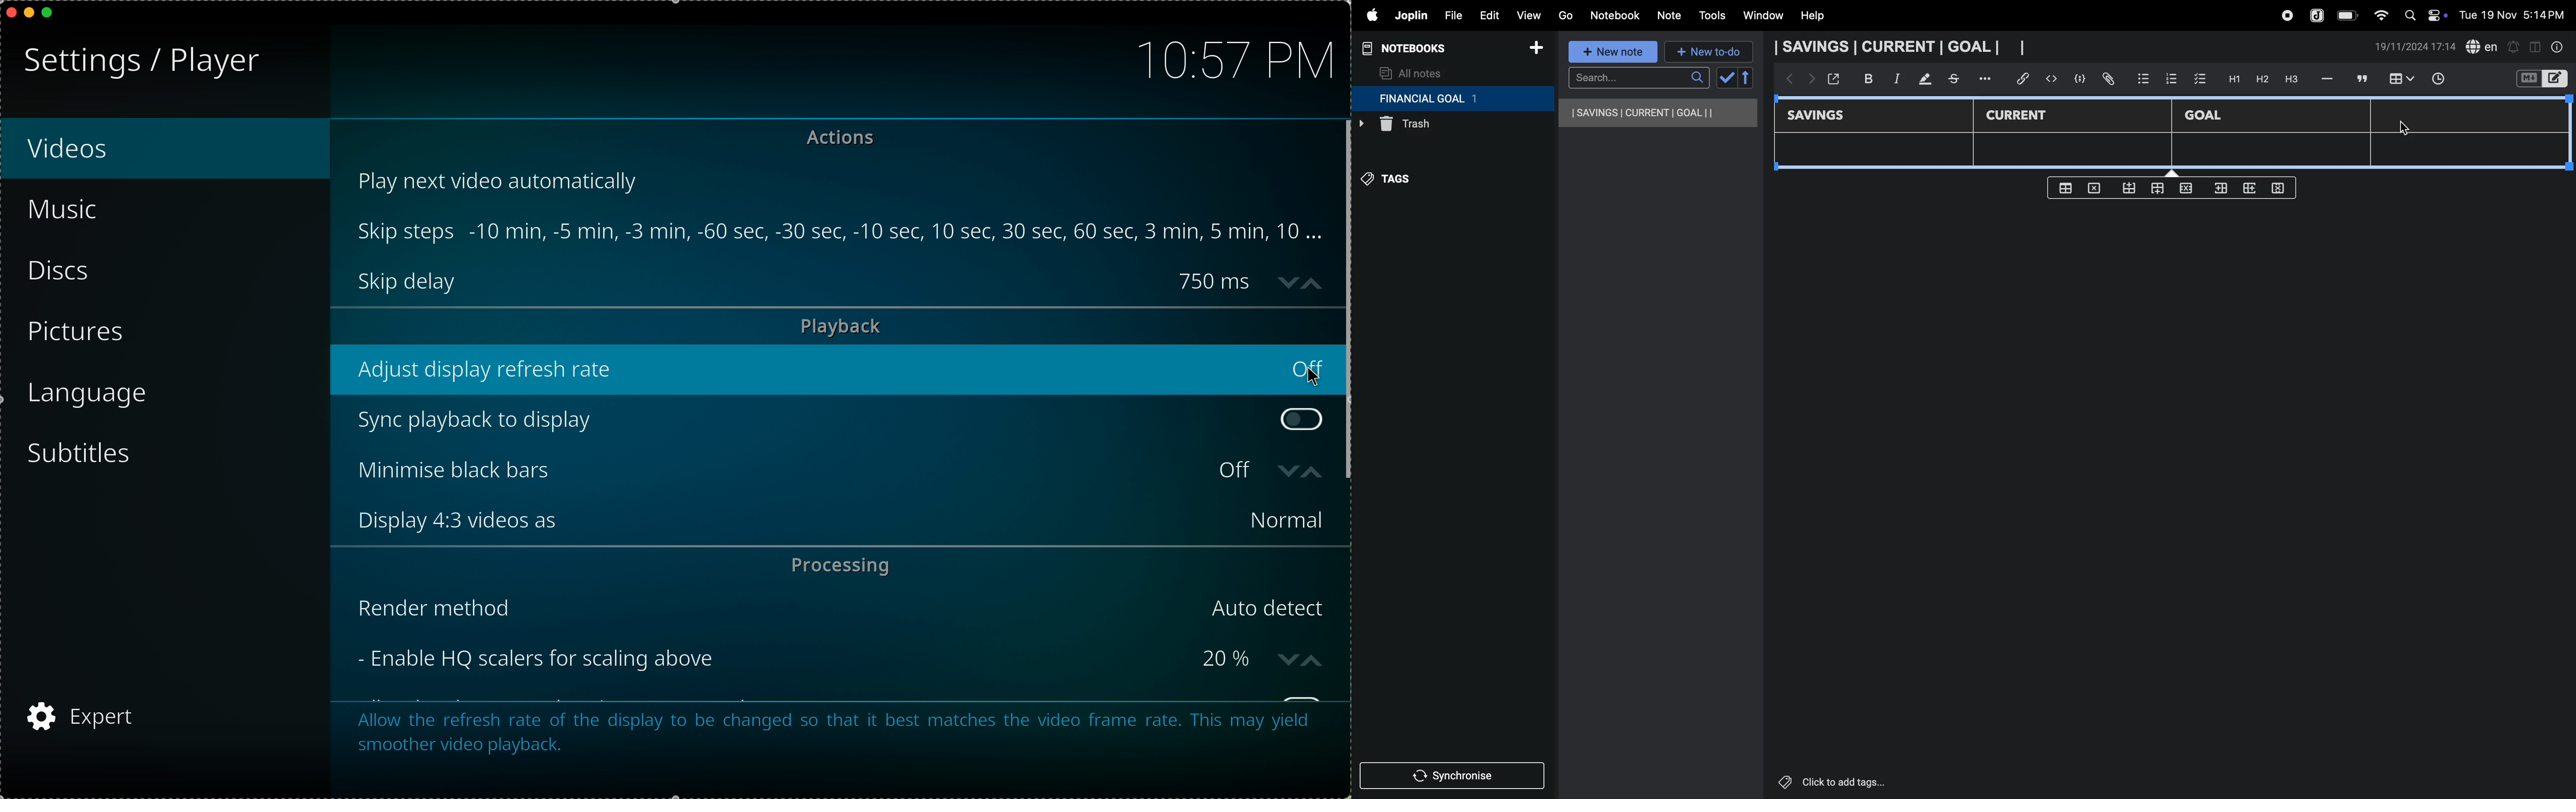 The image size is (2576, 812). I want to click on date and time, so click(2515, 14).